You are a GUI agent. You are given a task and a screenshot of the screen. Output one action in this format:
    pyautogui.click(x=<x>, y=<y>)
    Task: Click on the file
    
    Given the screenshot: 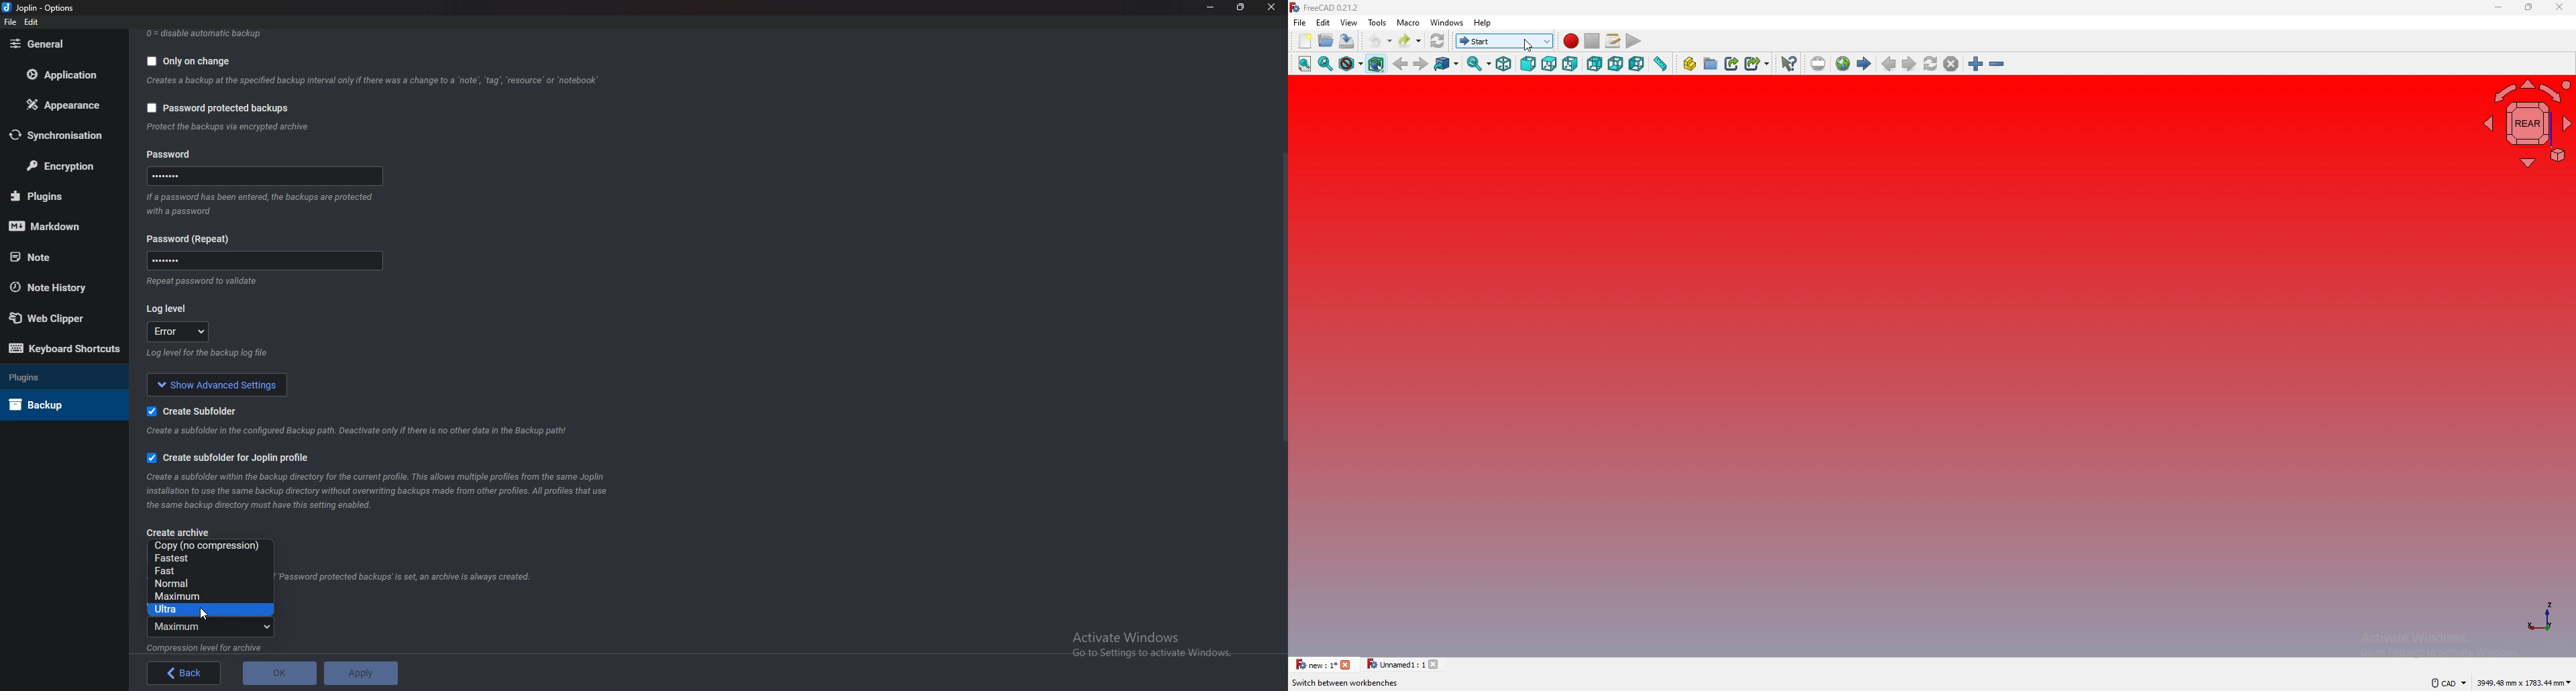 What is the action you would take?
    pyautogui.click(x=11, y=22)
    